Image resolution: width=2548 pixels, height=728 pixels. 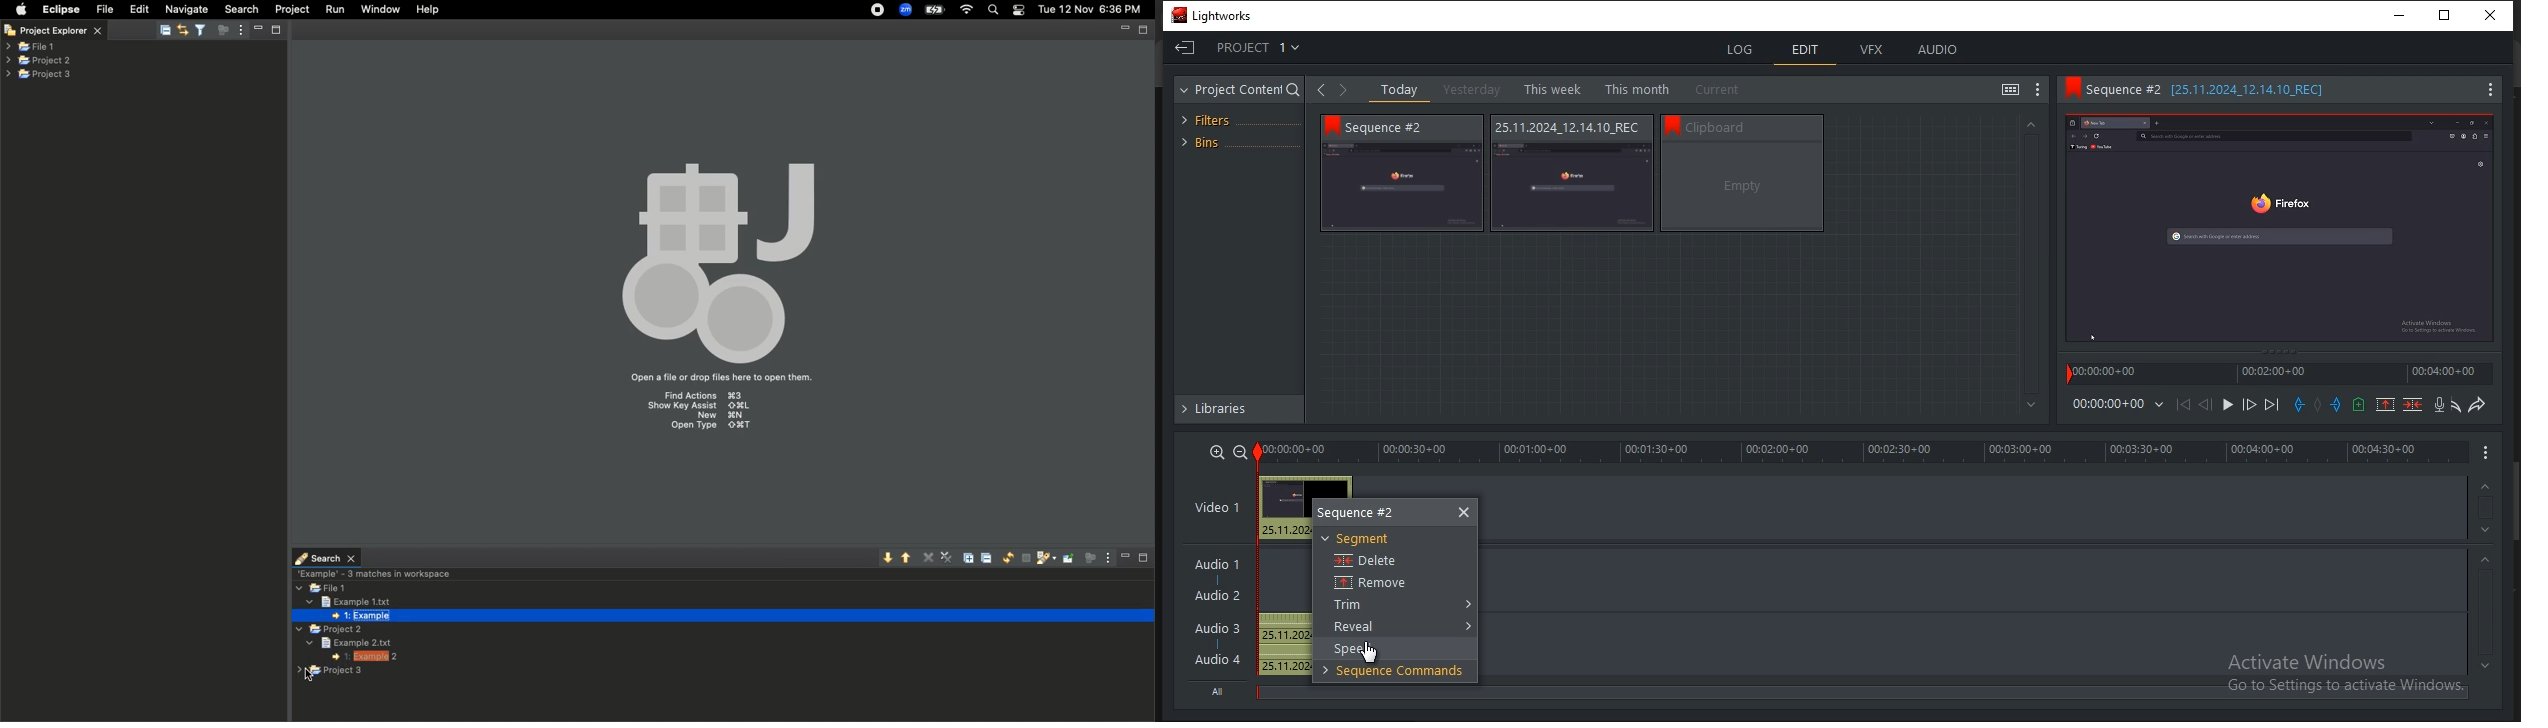 I want to click on bookmark, so click(x=1331, y=127).